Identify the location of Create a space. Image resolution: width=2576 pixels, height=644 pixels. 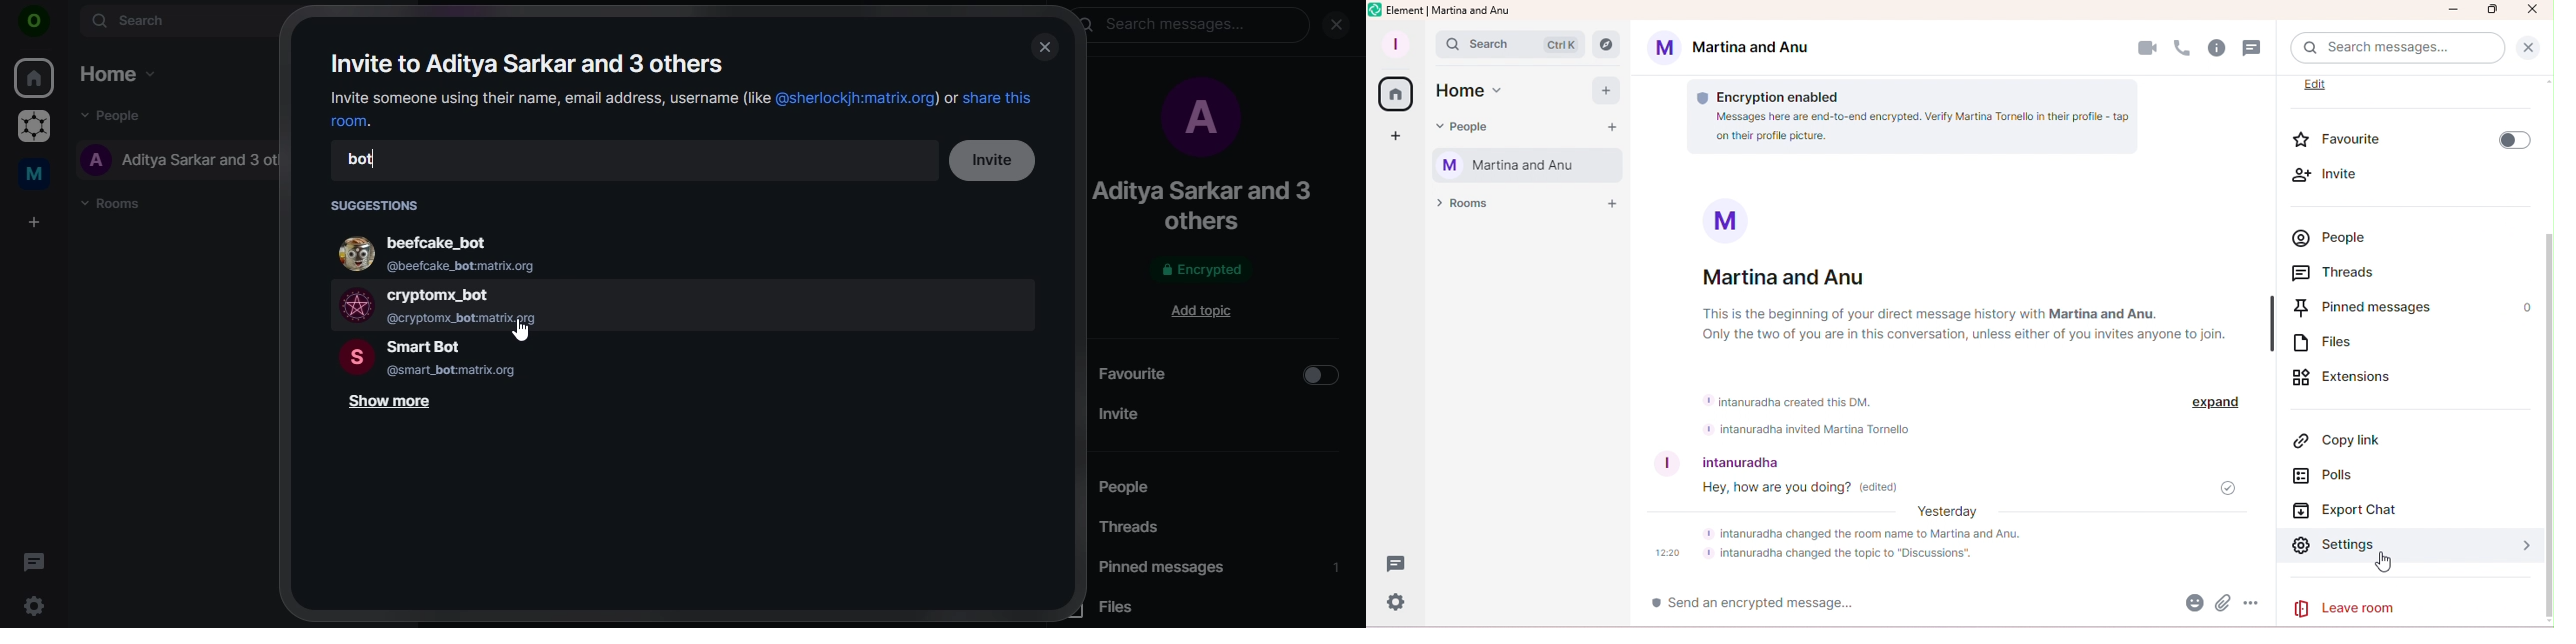
(1399, 139).